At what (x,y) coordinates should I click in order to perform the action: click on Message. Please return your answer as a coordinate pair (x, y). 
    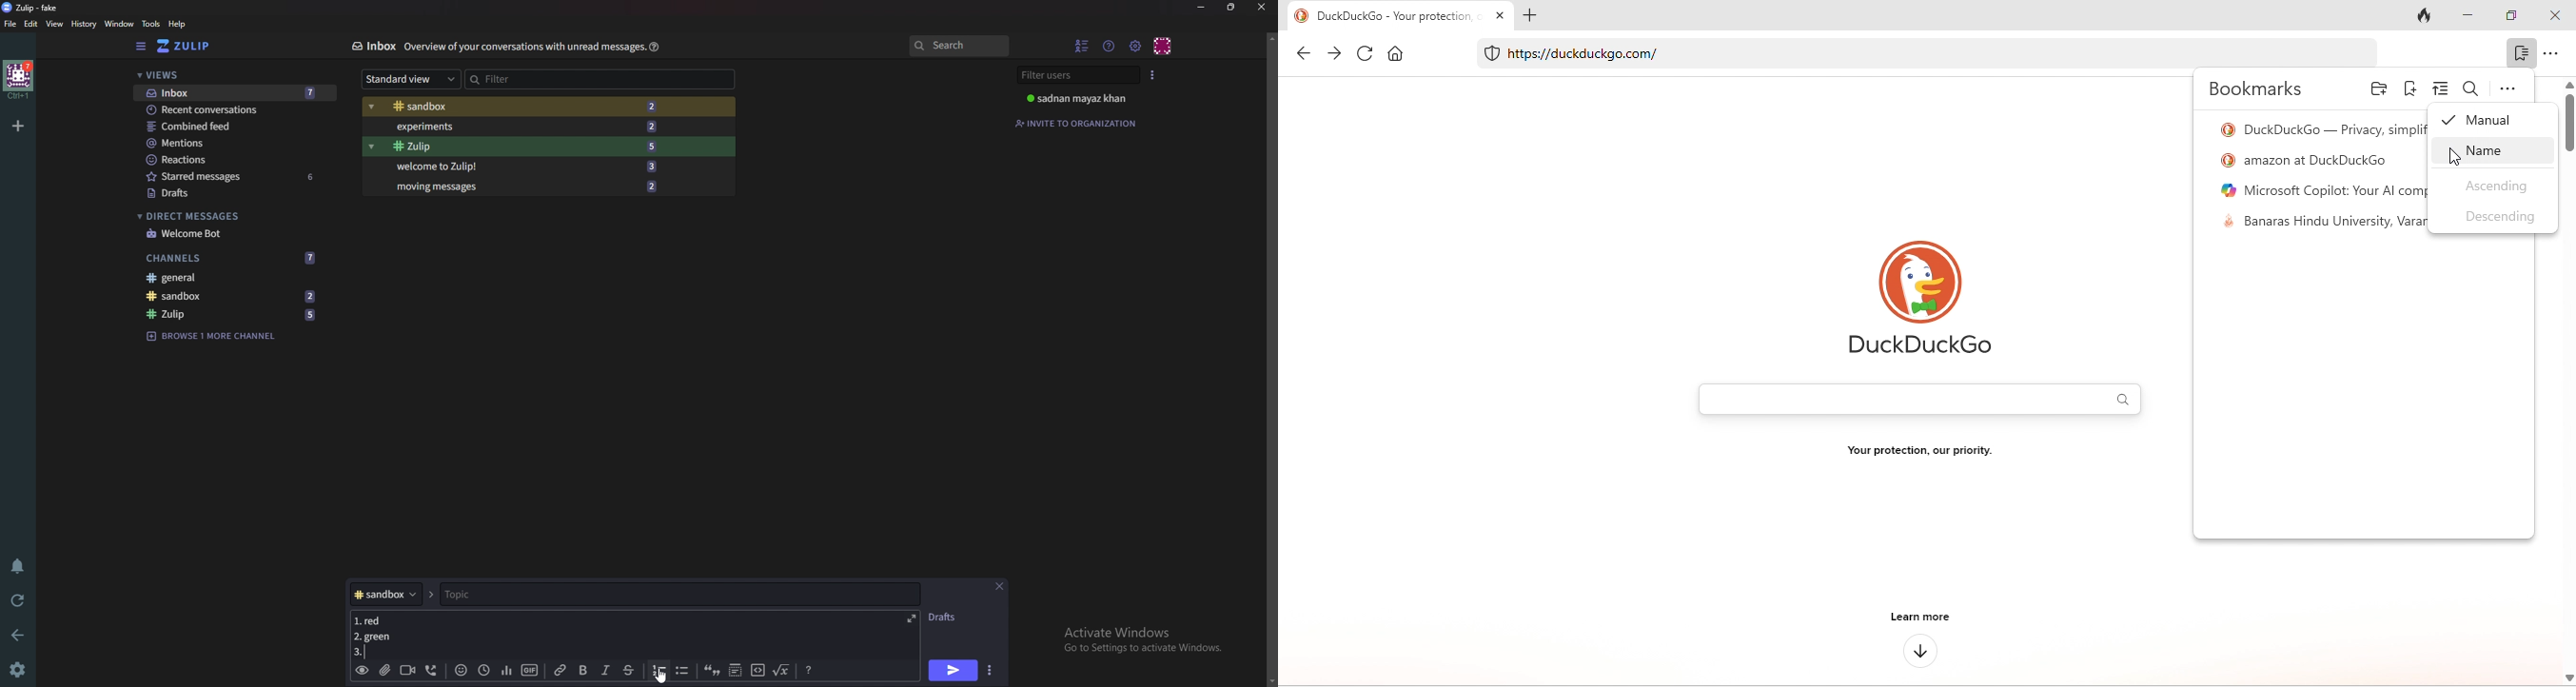
    Looking at the image, I should click on (370, 634).